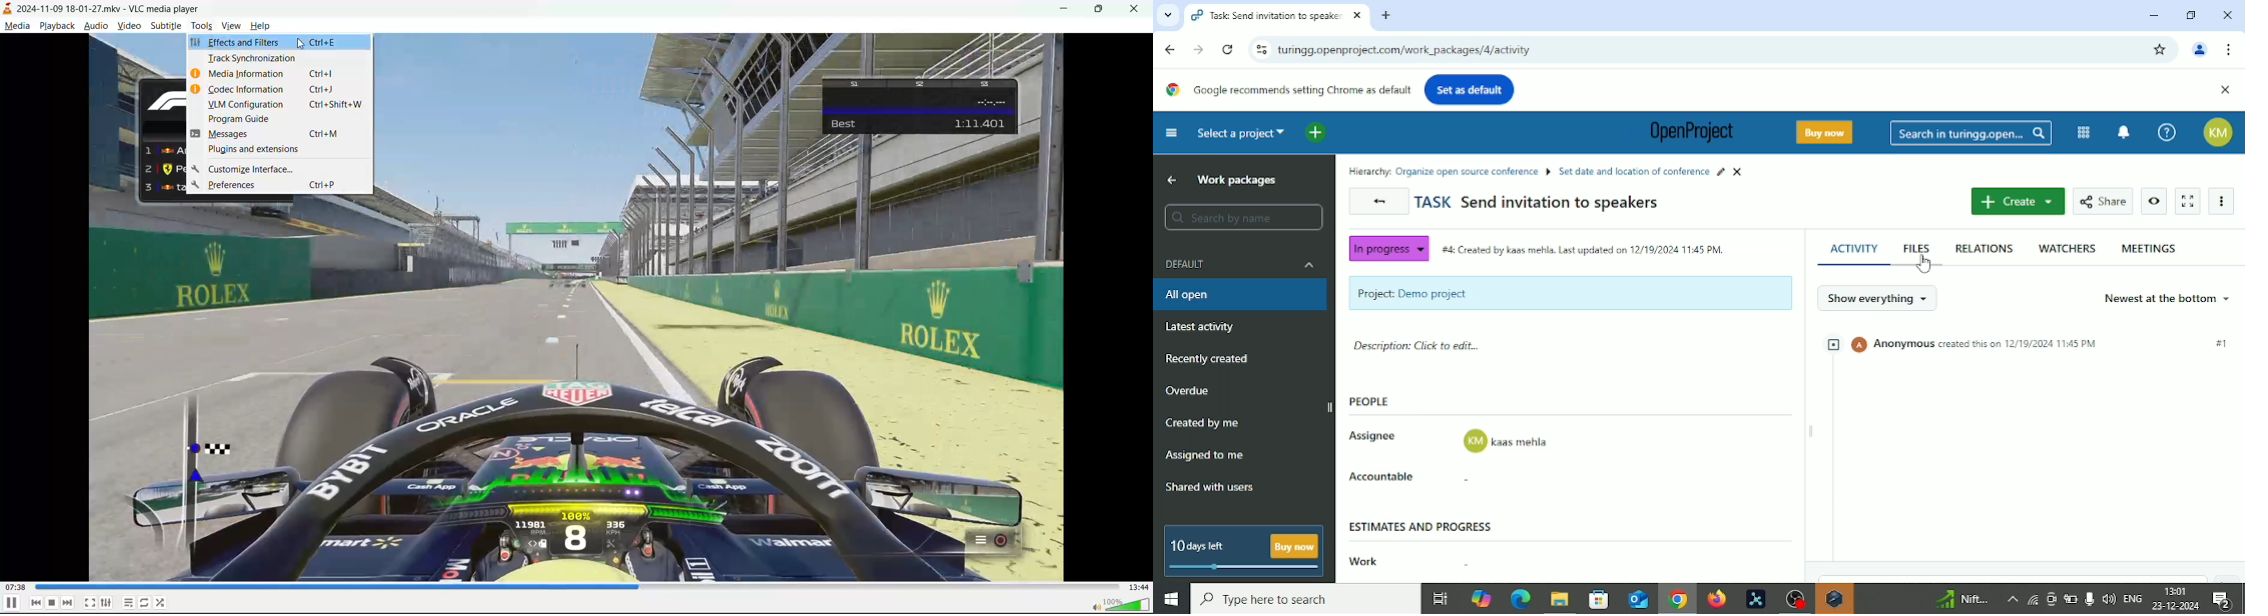 The width and height of the screenshot is (2268, 616). I want to click on media, so click(16, 26).